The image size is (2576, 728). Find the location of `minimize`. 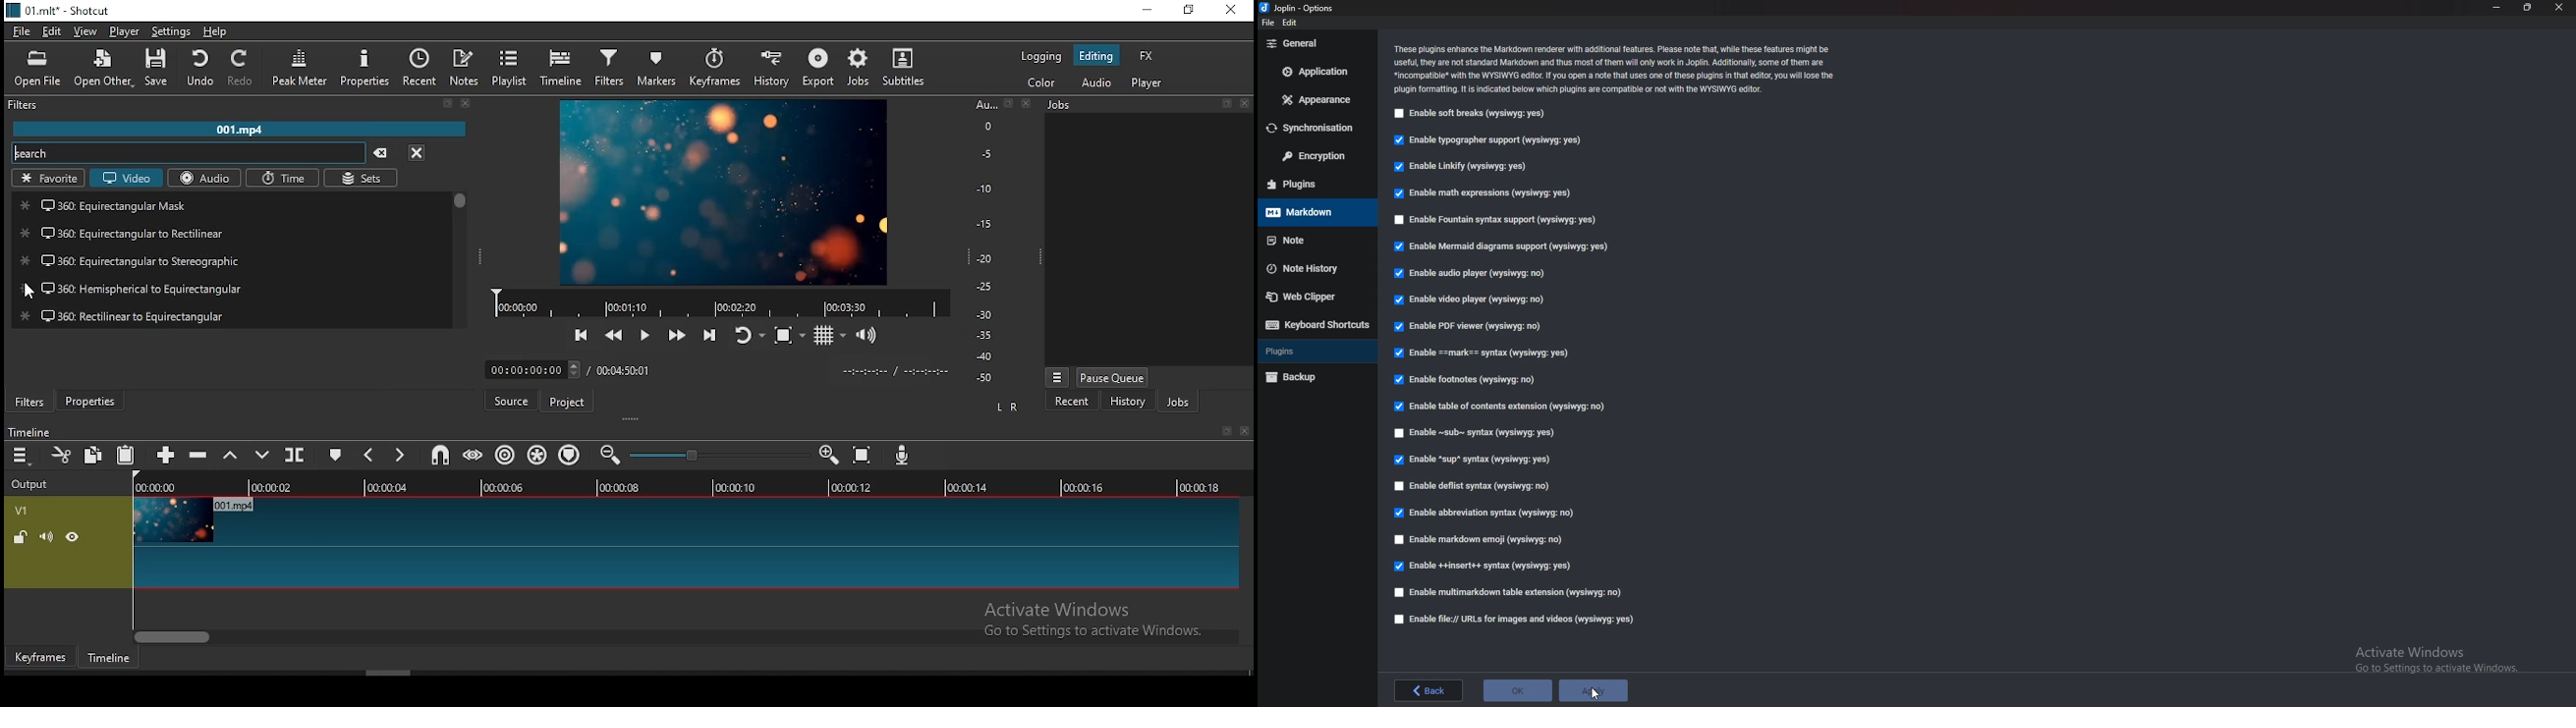

minimize is located at coordinates (2496, 8).